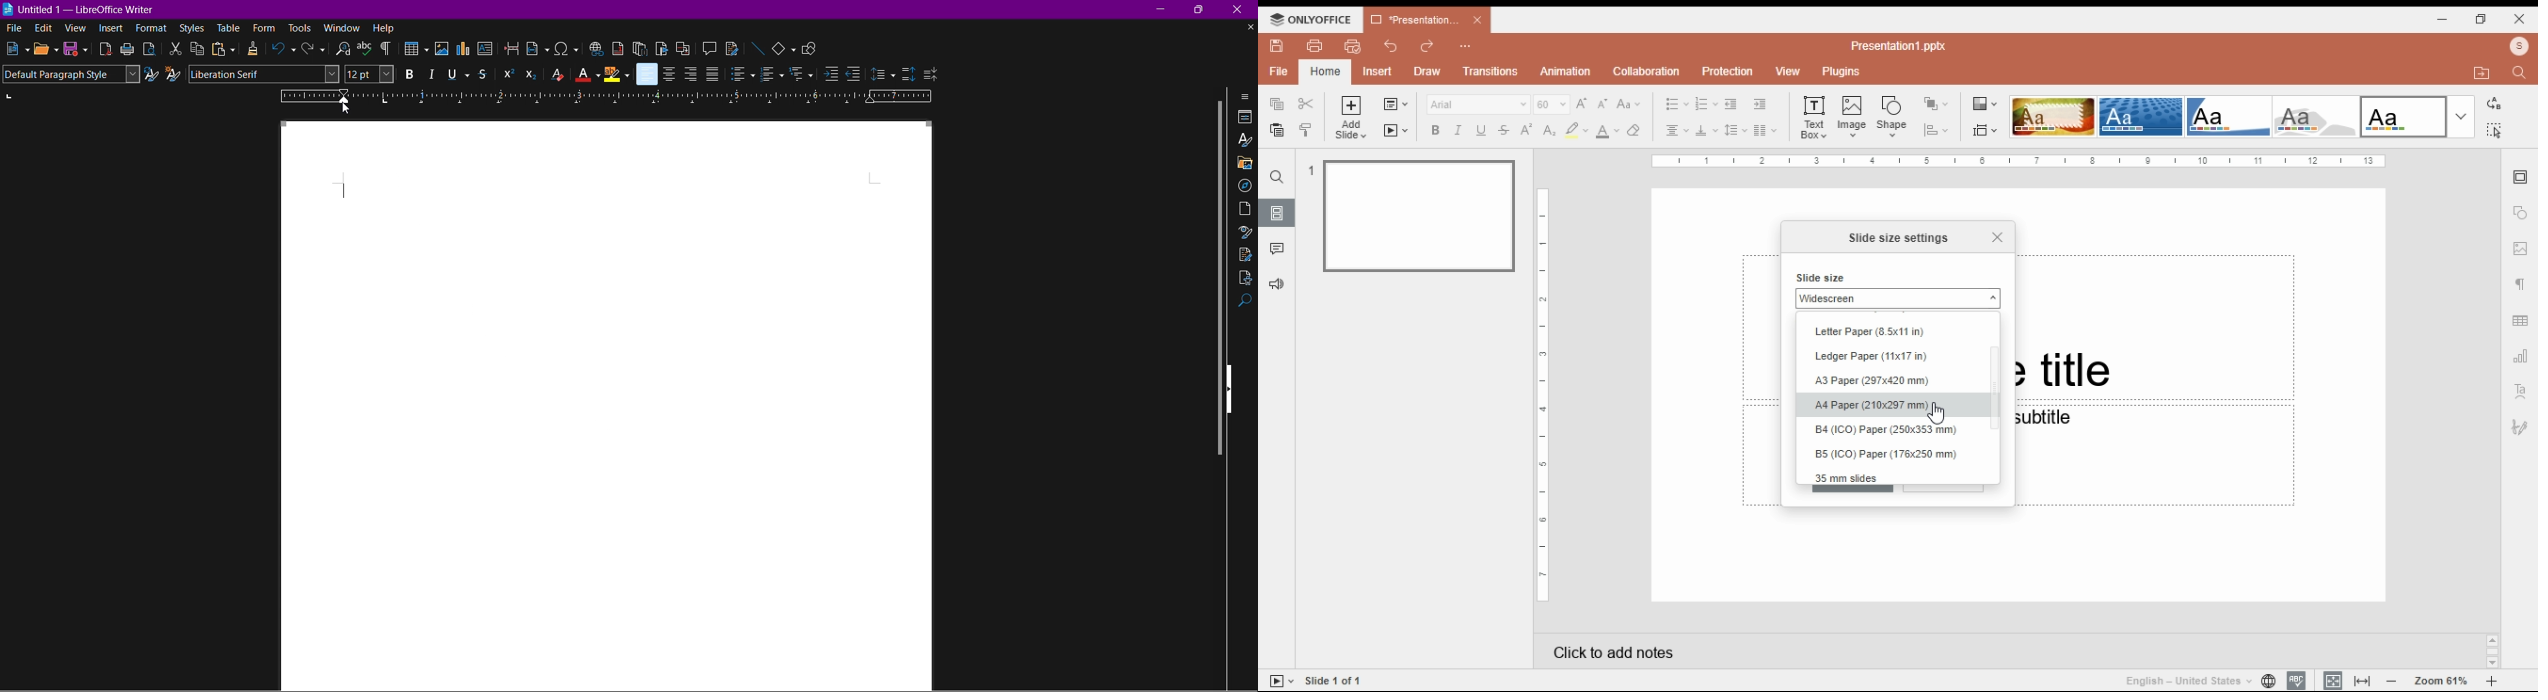 The width and height of the screenshot is (2548, 700). What do you see at coordinates (2493, 130) in the screenshot?
I see `find` at bounding box center [2493, 130].